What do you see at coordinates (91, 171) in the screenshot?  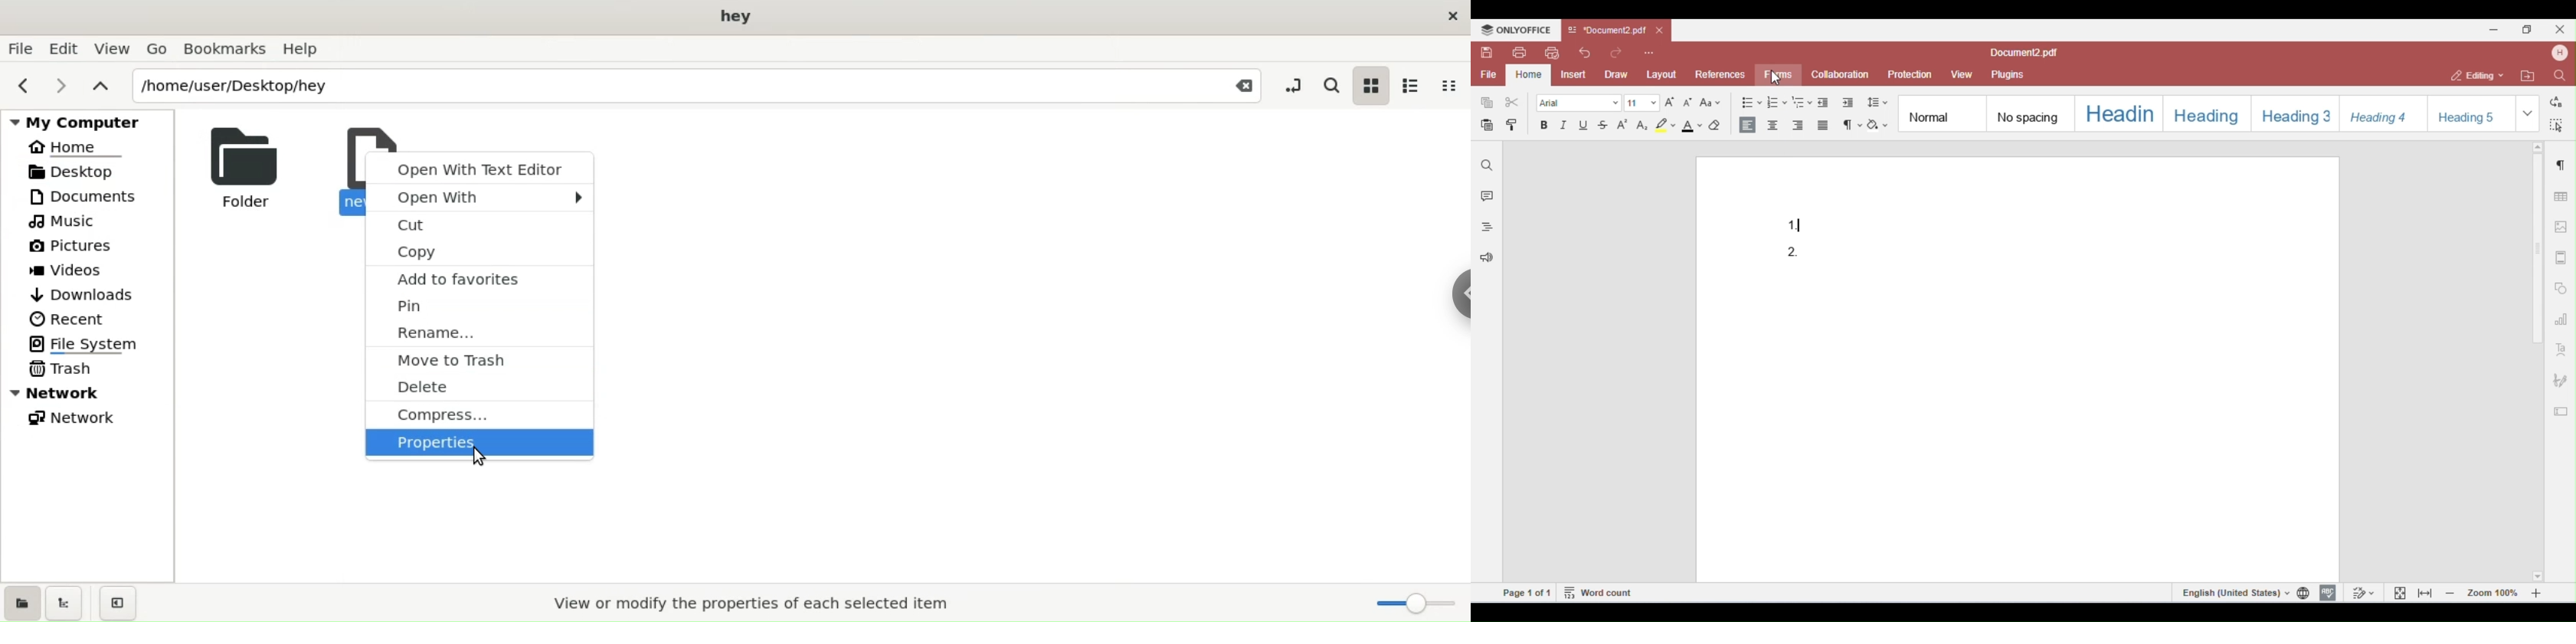 I see `Desktop` at bounding box center [91, 171].